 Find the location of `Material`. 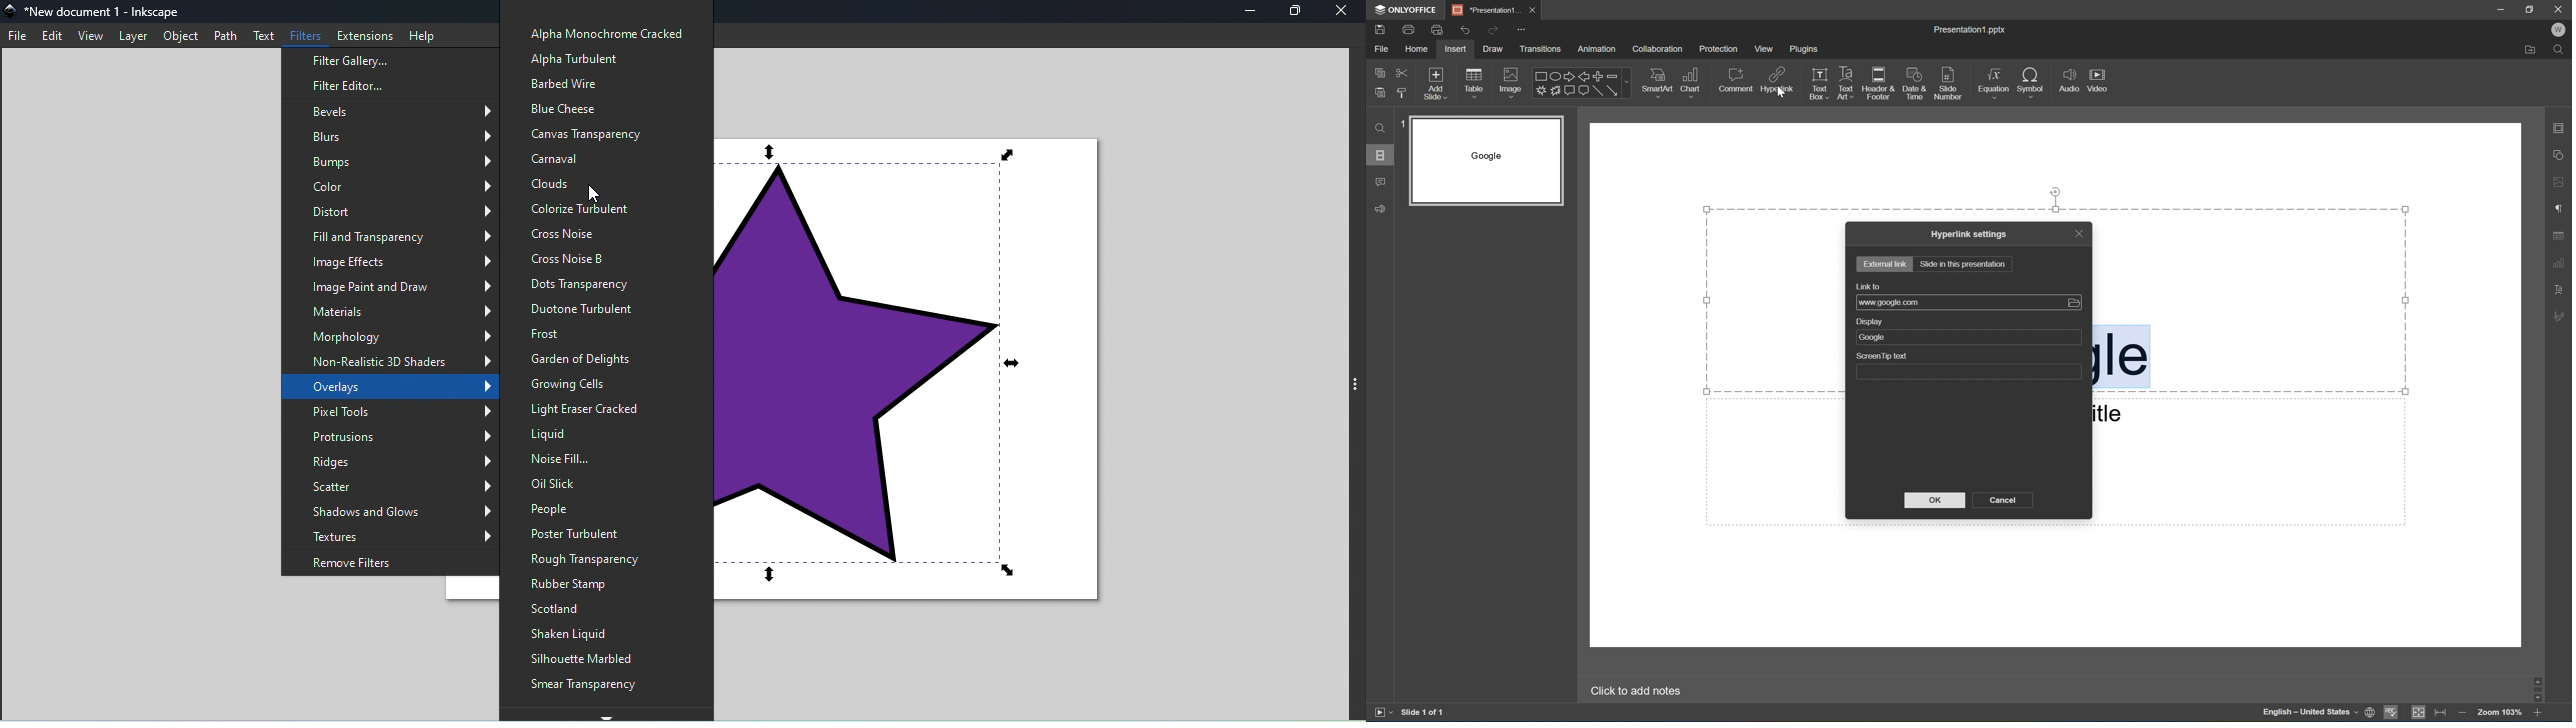

Material is located at coordinates (403, 312).